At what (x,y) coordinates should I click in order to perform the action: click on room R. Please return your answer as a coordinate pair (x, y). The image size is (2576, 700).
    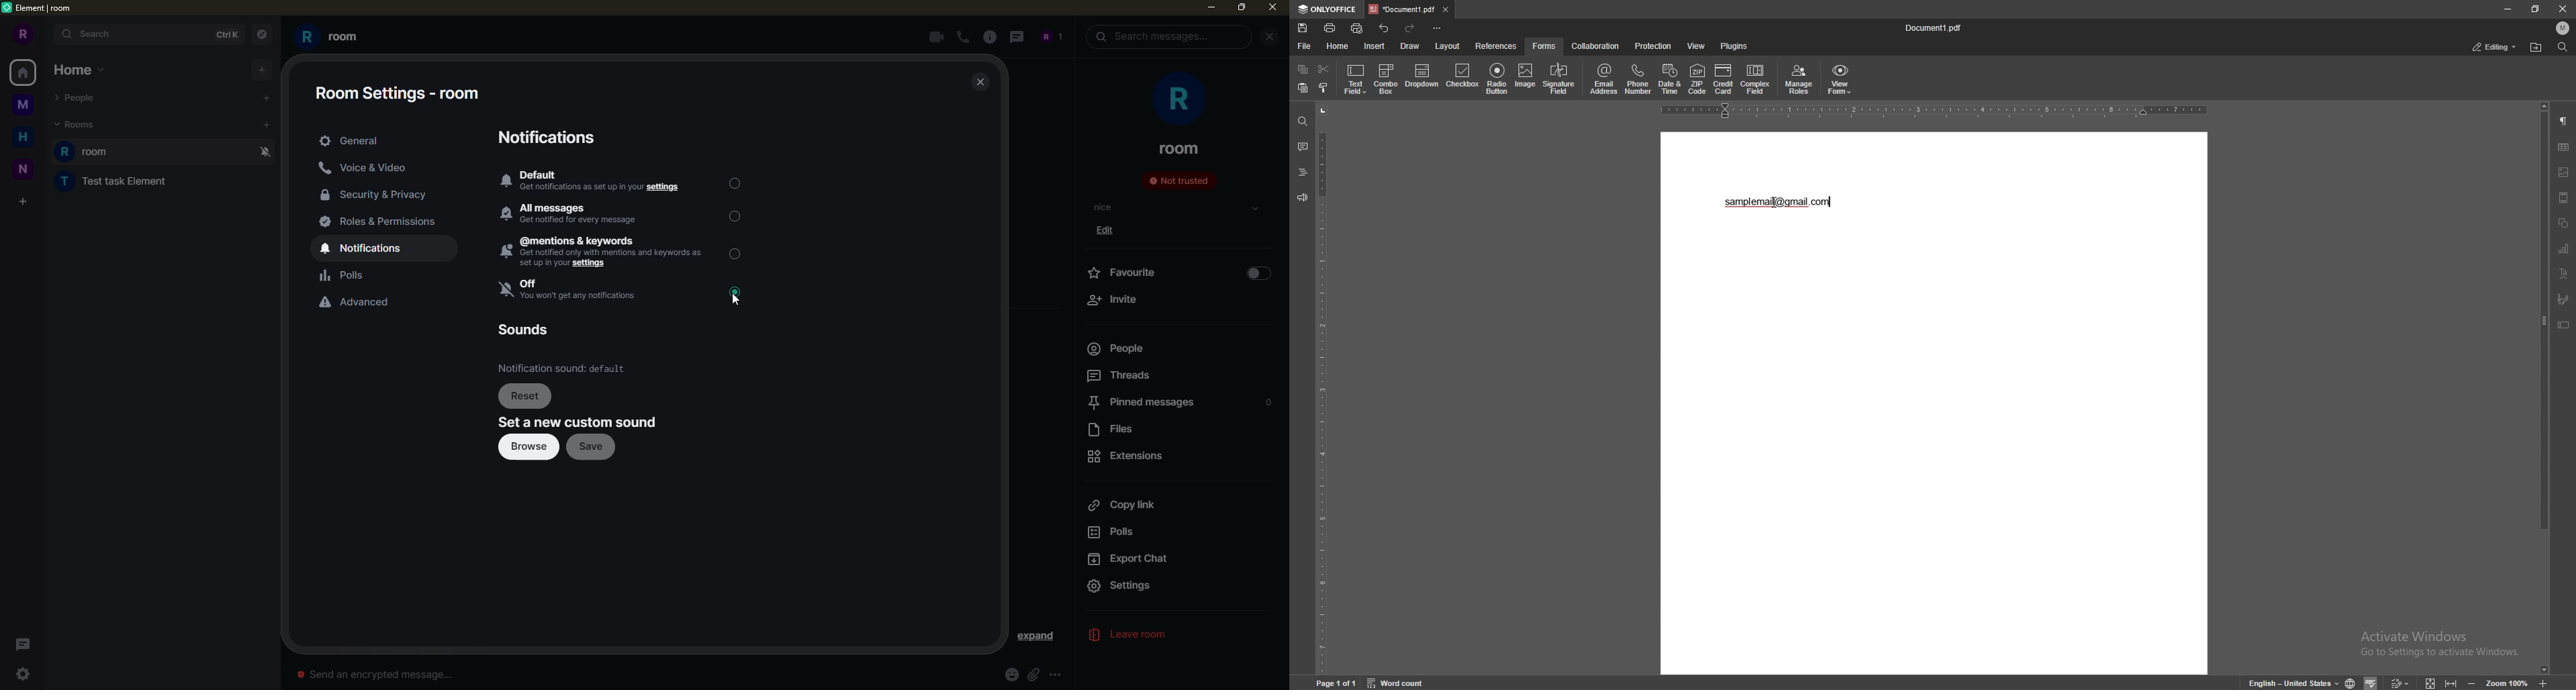
    Looking at the image, I should click on (144, 151).